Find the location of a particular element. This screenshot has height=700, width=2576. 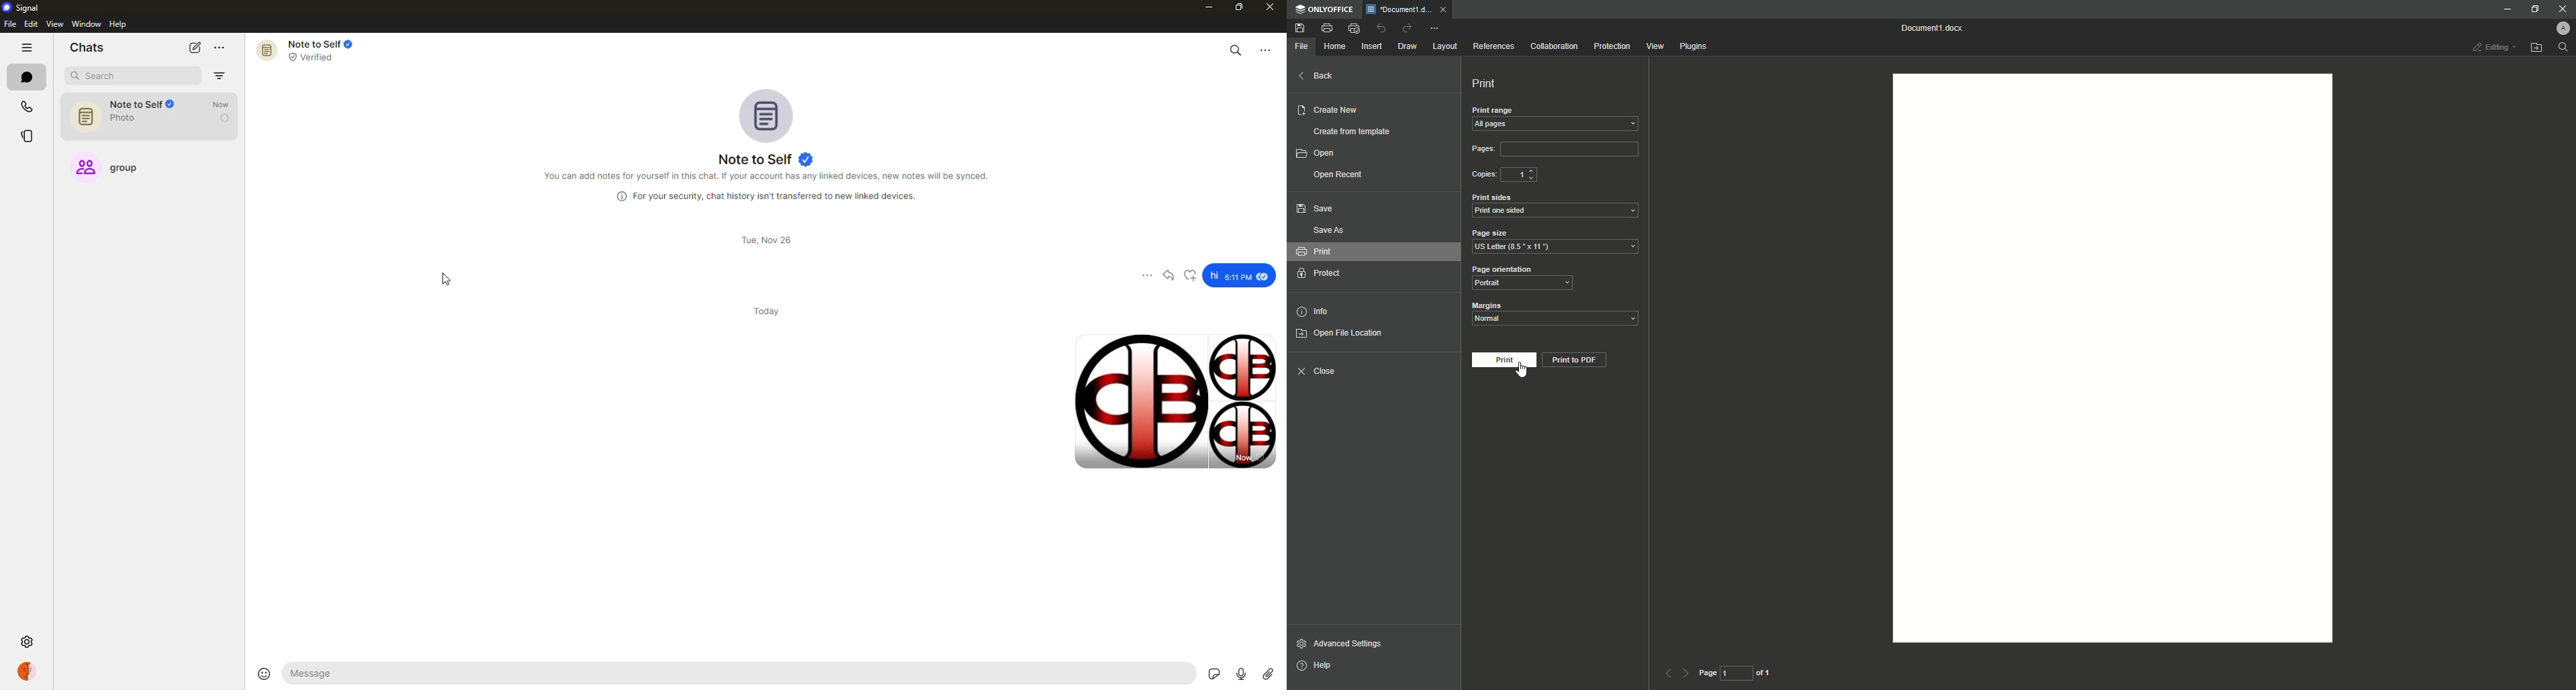

Save as is located at coordinates (1326, 231).